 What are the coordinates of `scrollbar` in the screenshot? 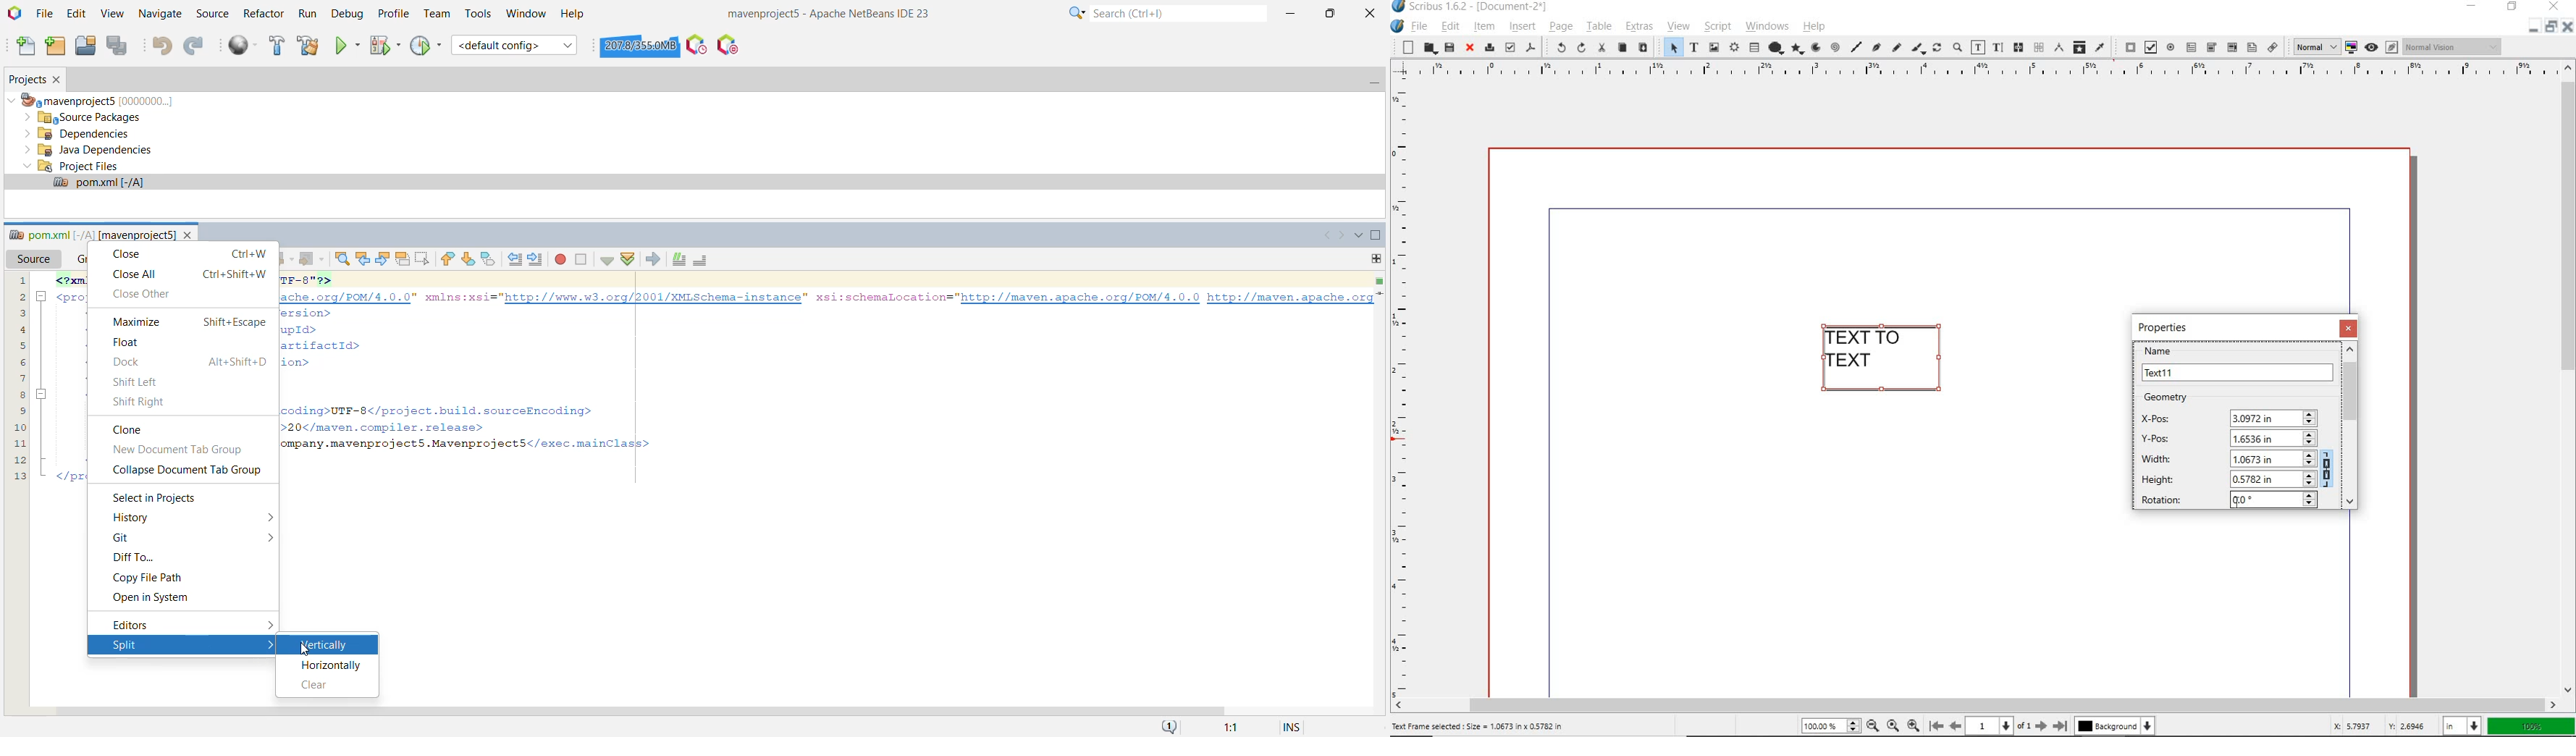 It's located at (2569, 378).